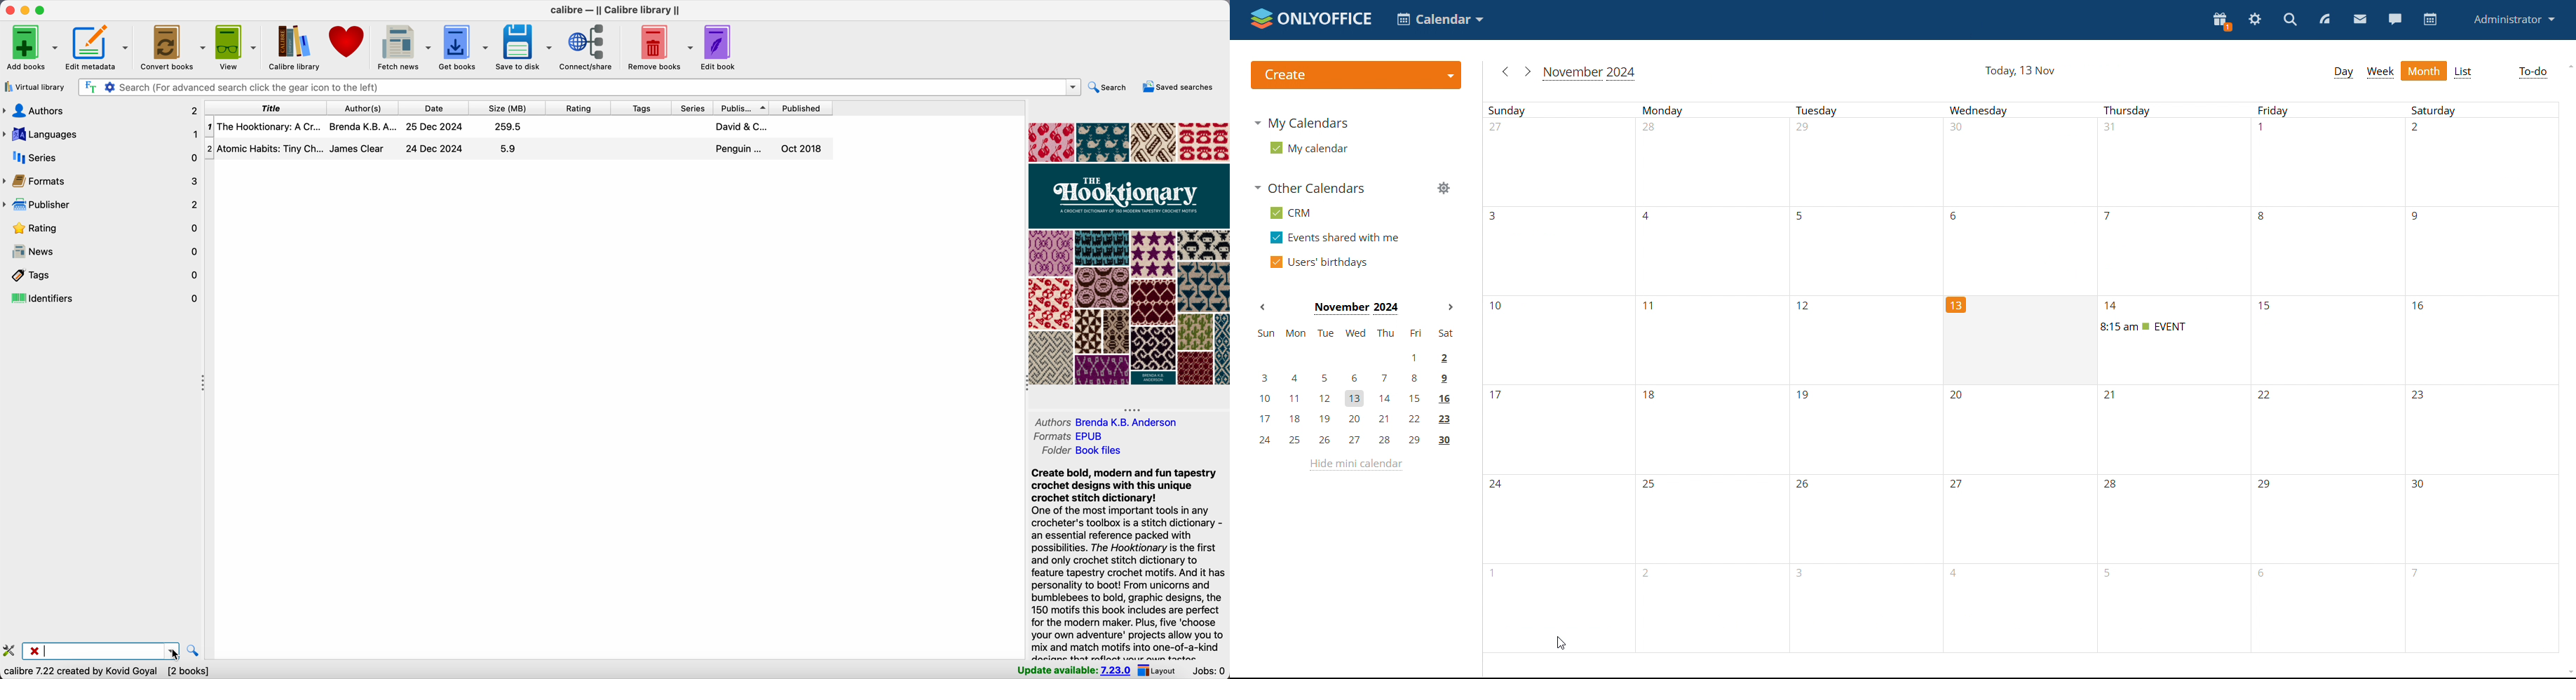 This screenshot has width=2576, height=700. Describe the element at coordinates (1362, 396) in the screenshot. I see `10, 11, 12, 13, 14, 15, 16` at that location.